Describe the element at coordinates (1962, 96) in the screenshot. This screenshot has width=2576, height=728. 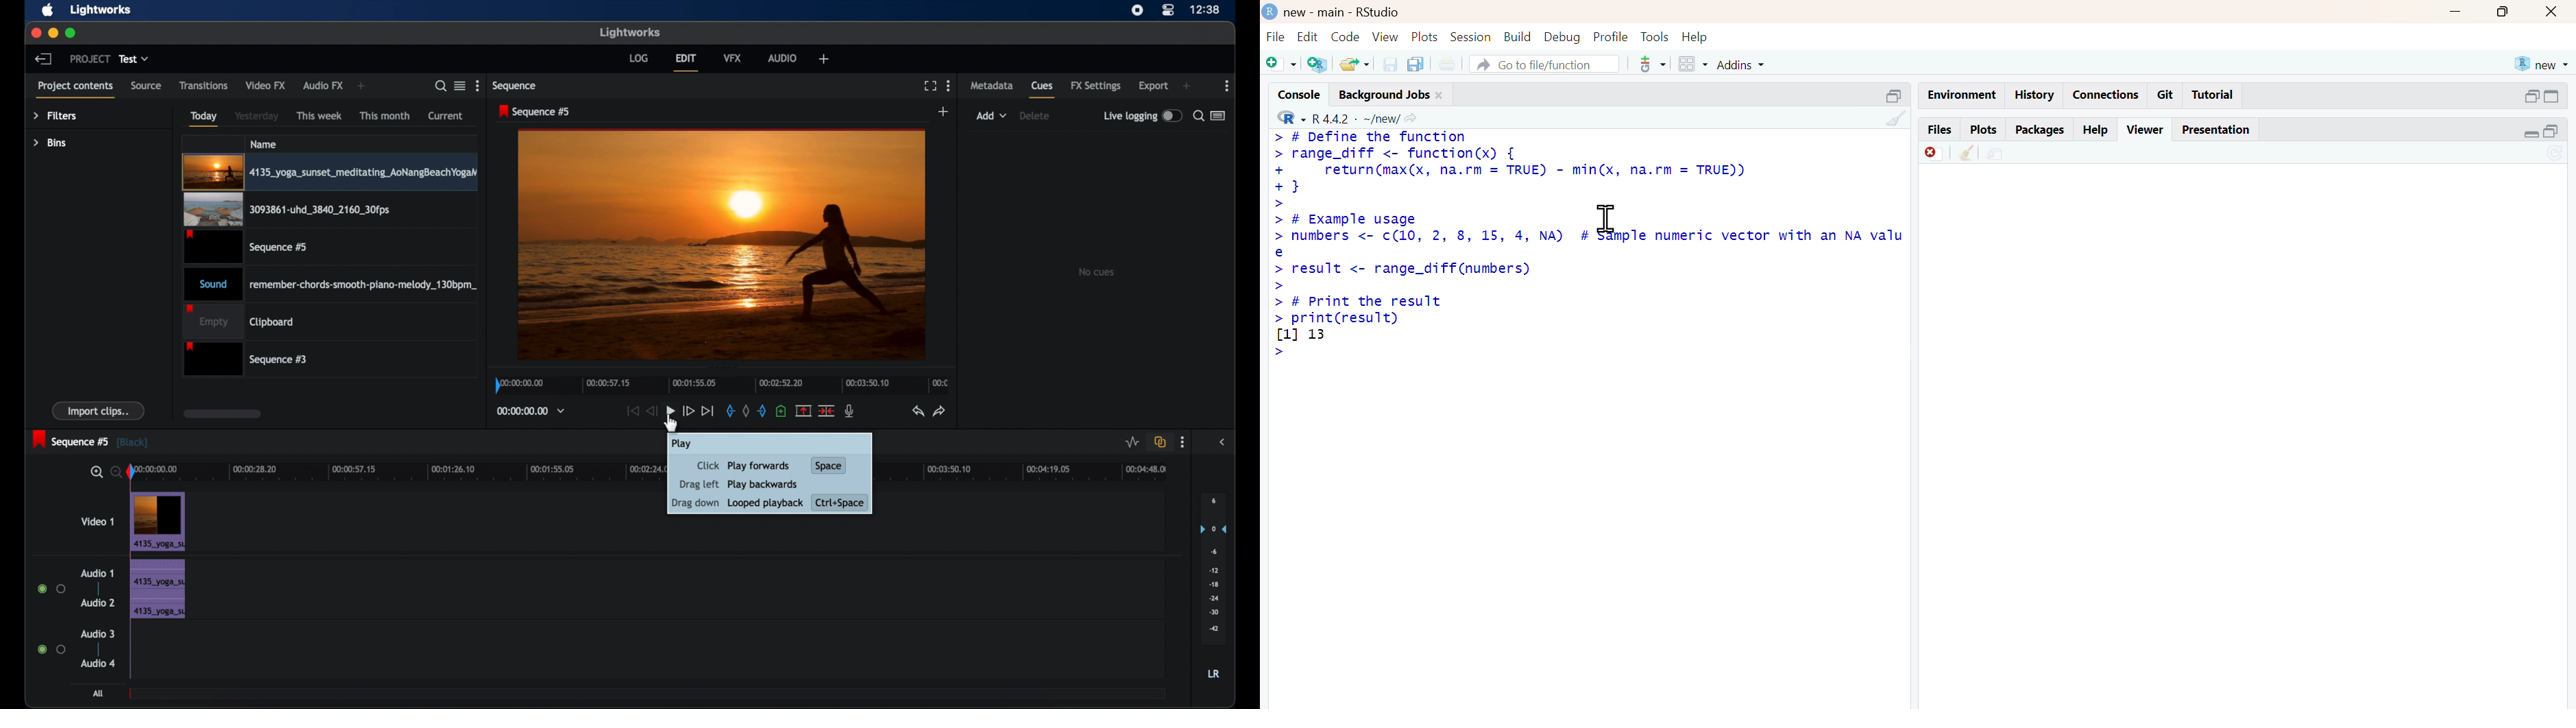
I see `Environment ` at that location.